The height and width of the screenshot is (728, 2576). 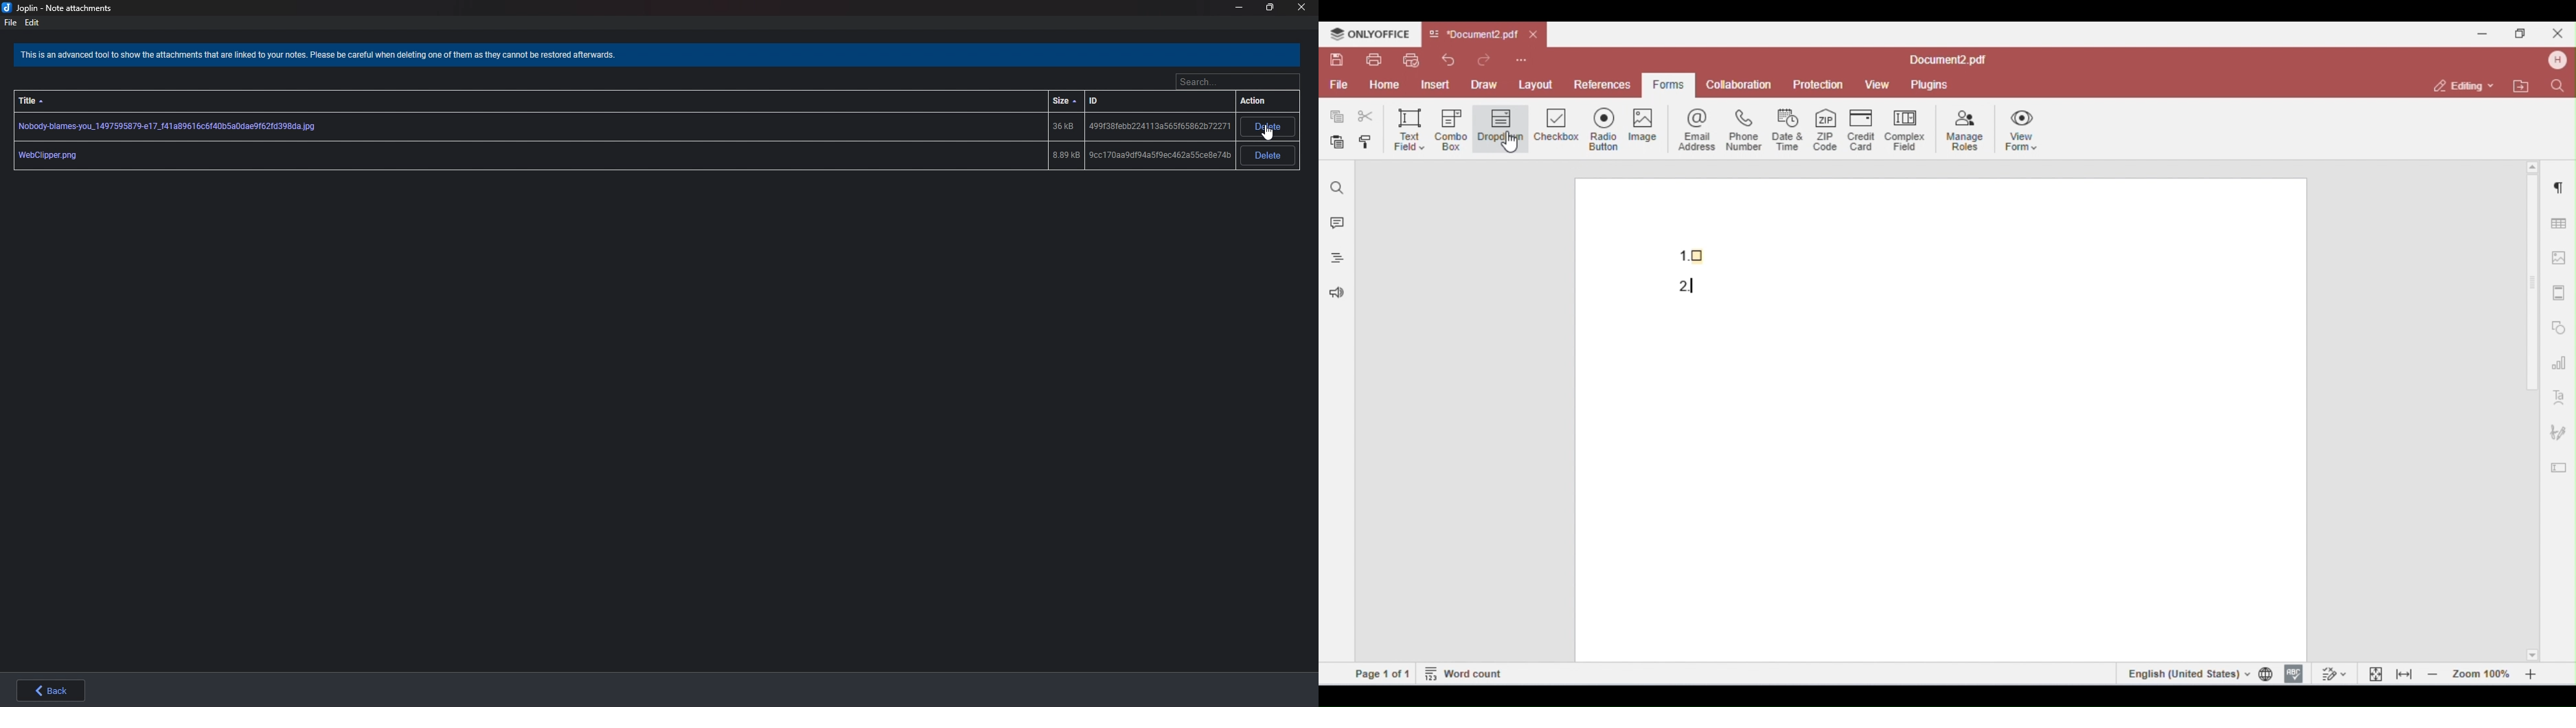 What do you see at coordinates (325, 56) in the screenshot?
I see `warning` at bounding box center [325, 56].